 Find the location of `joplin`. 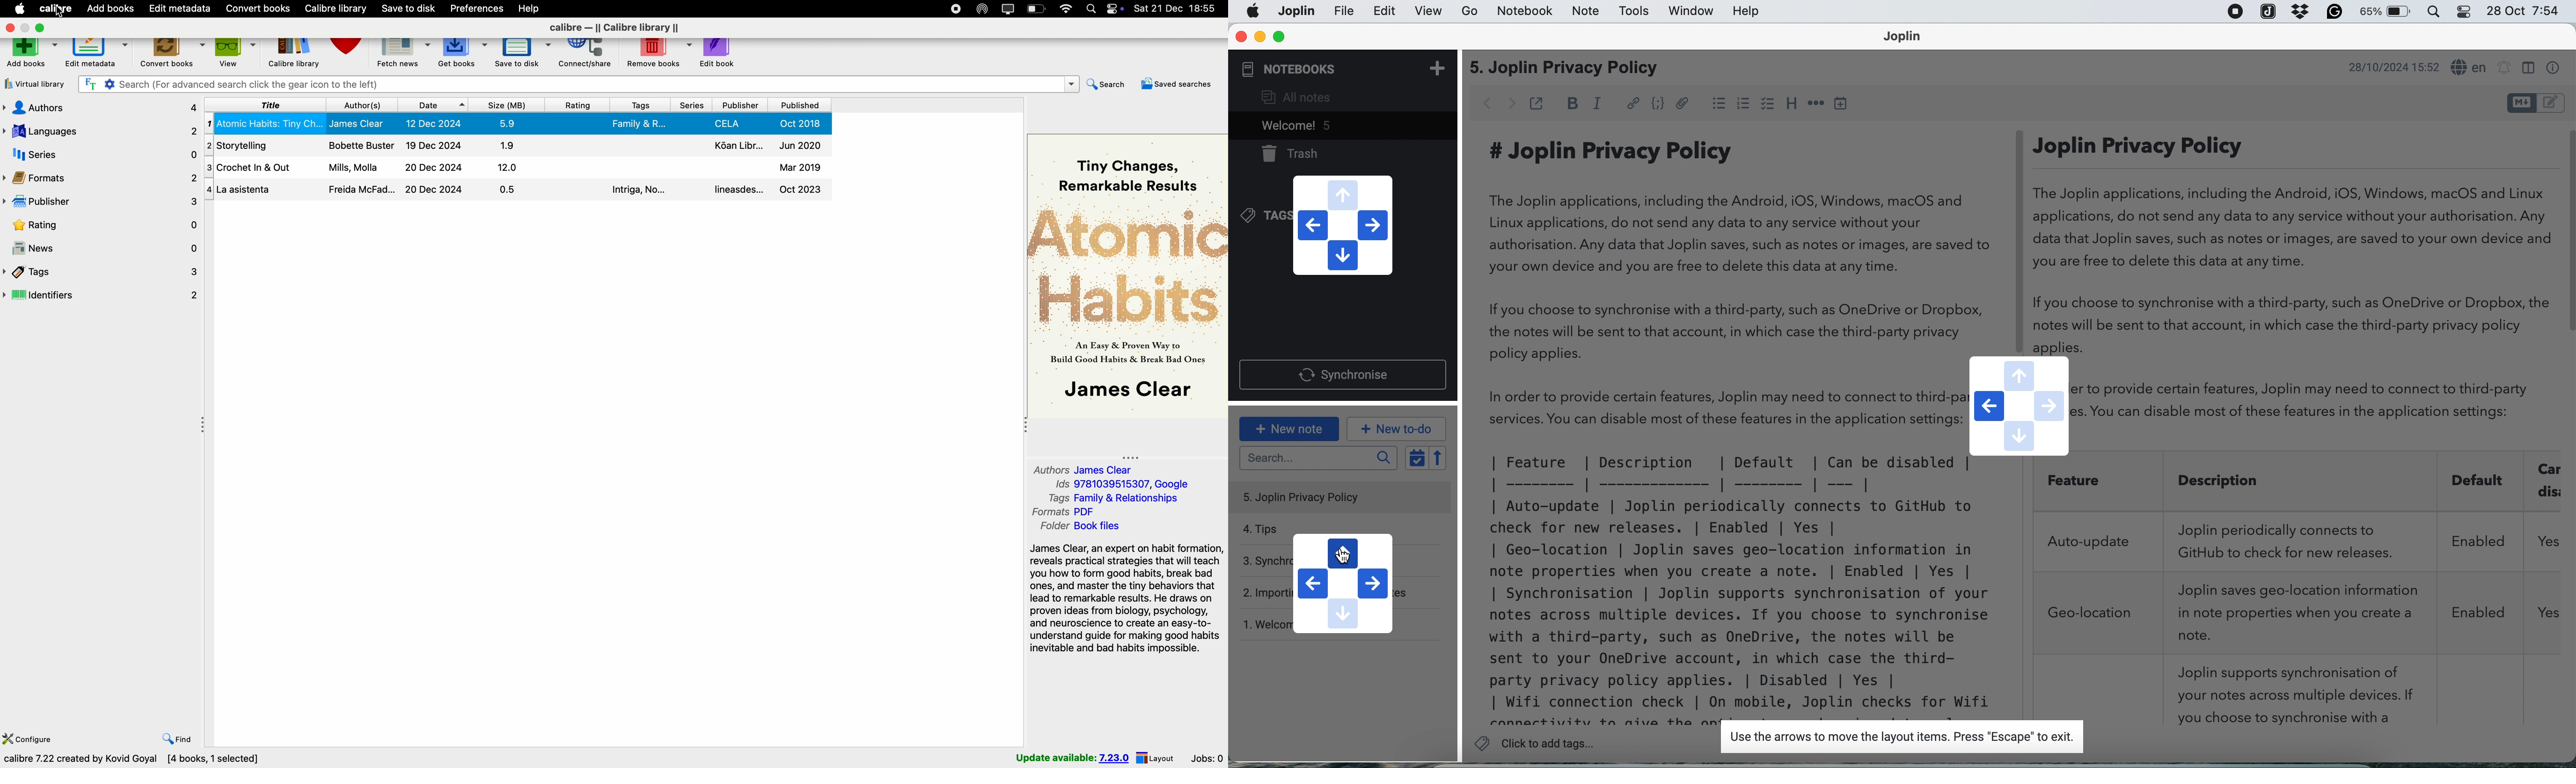

joplin is located at coordinates (1345, 12).